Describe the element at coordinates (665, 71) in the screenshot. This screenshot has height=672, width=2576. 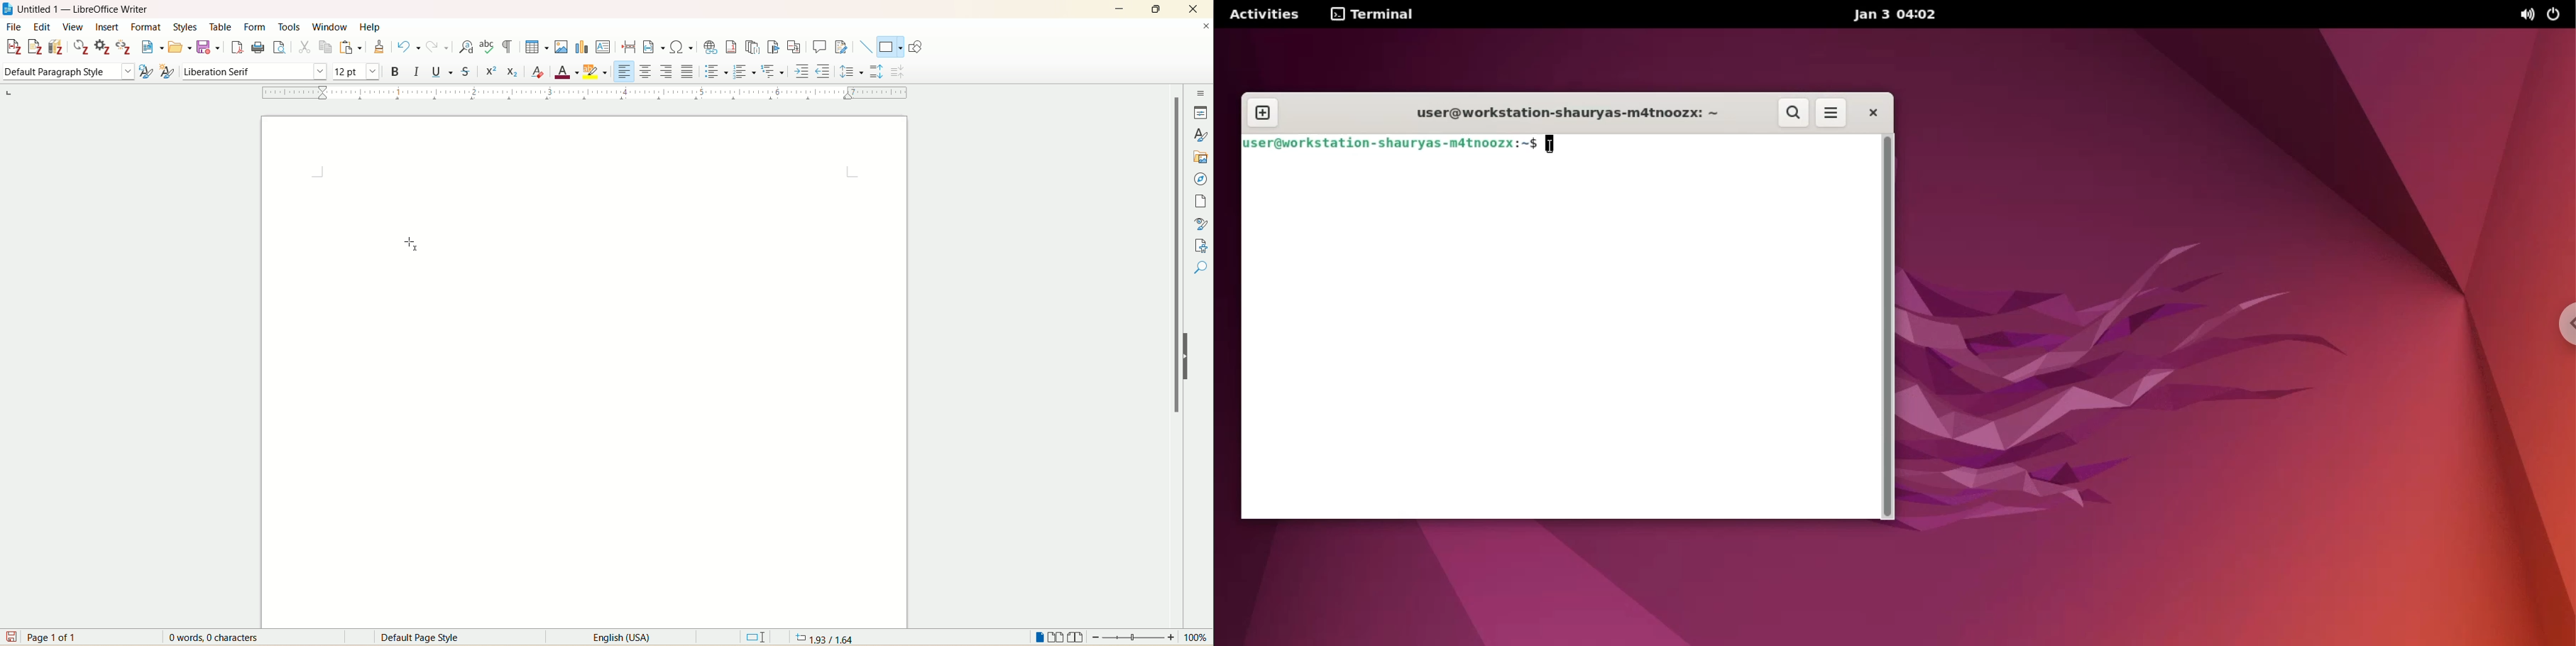
I see `align right` at that location.